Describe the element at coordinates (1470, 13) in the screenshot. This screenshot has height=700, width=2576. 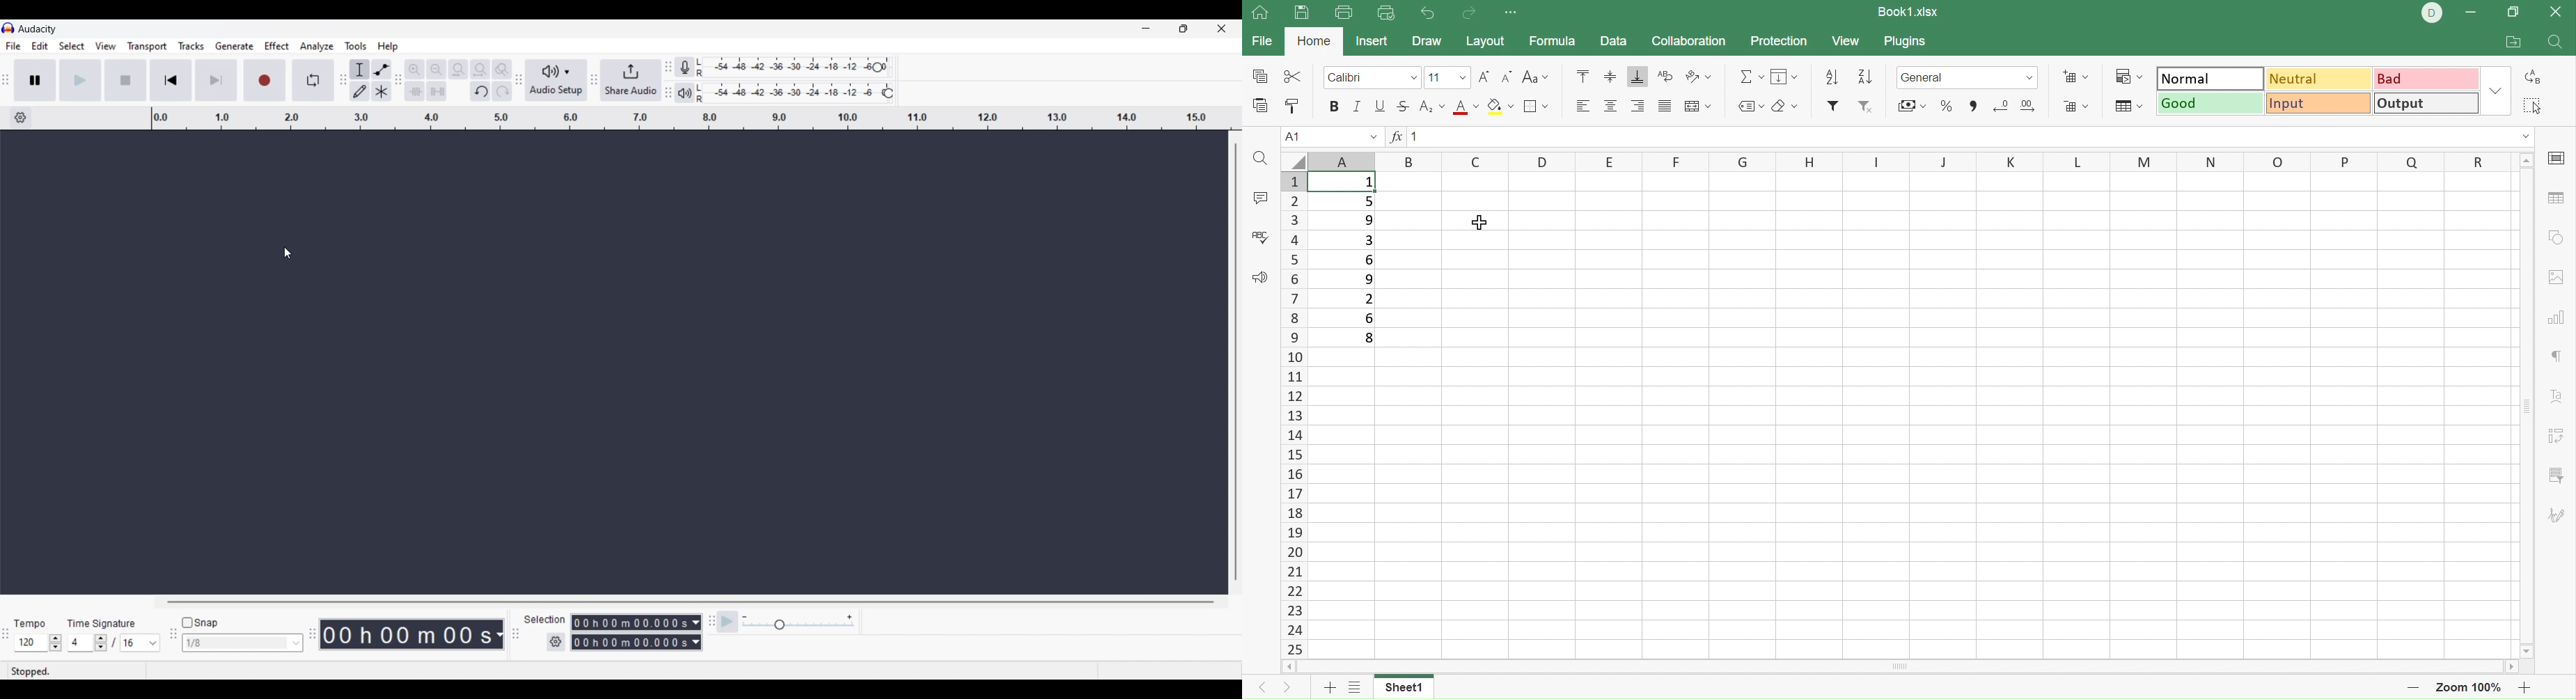
I see `Redo` at that location.